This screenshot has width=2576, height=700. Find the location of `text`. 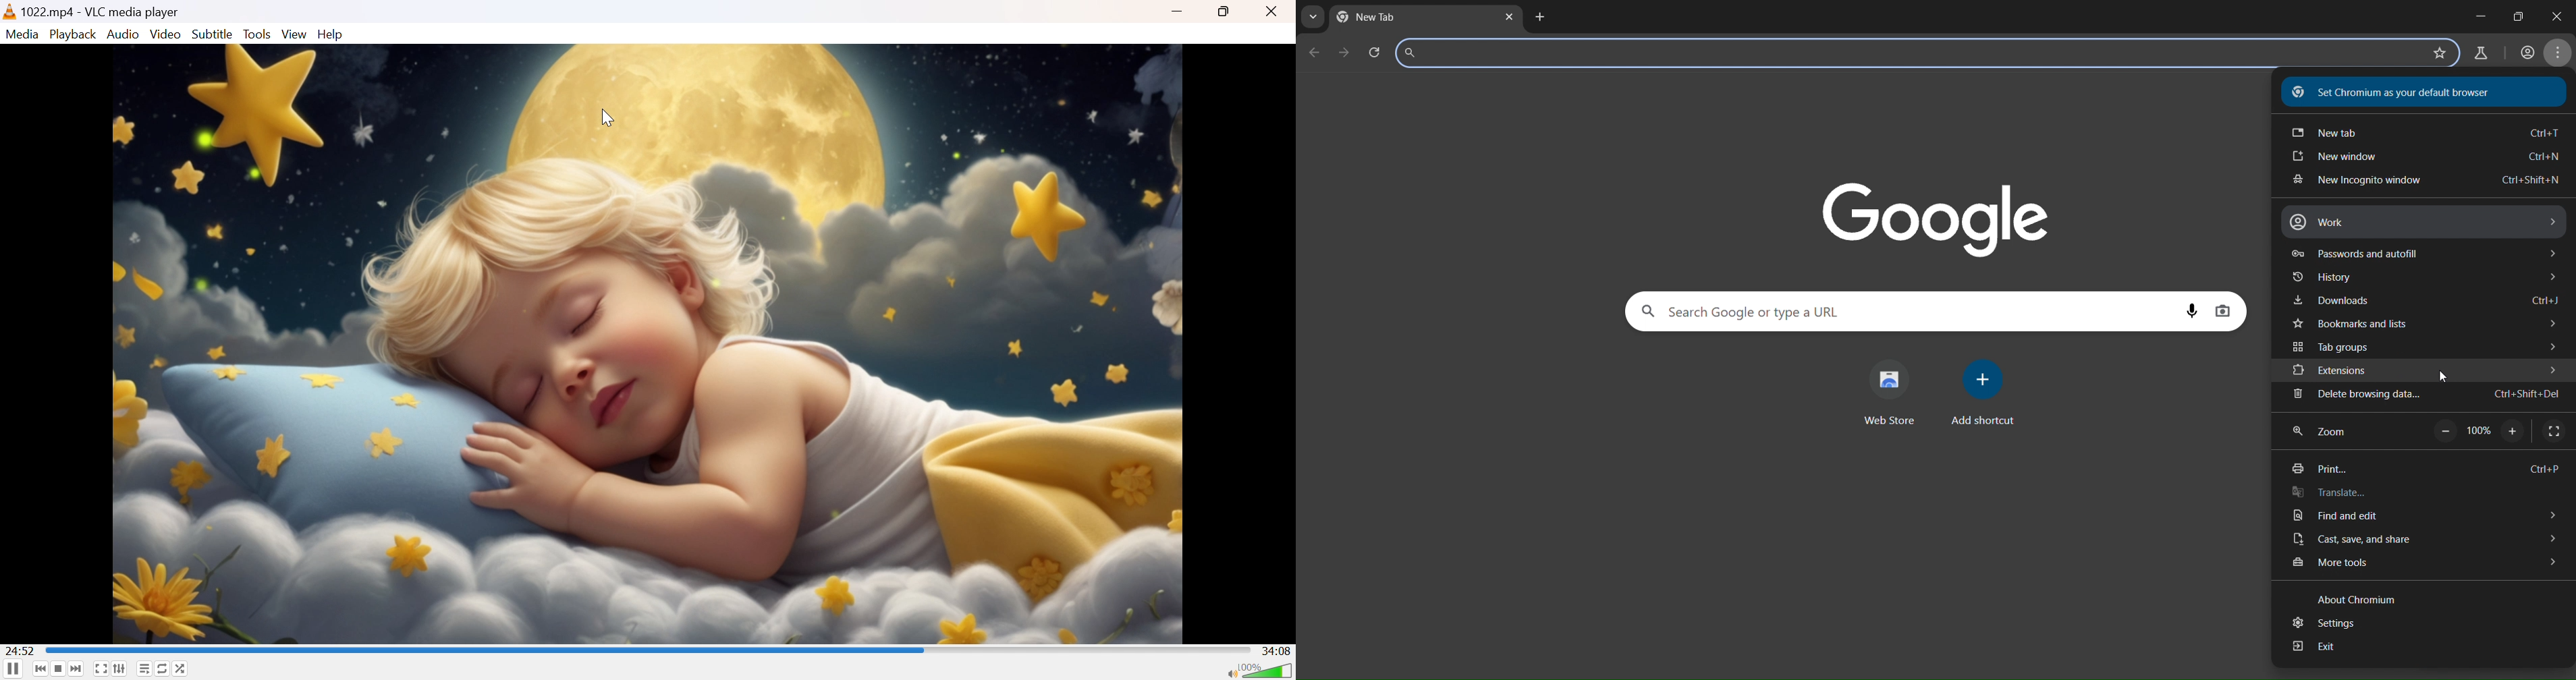

text is located at coordinates (2408, 94).